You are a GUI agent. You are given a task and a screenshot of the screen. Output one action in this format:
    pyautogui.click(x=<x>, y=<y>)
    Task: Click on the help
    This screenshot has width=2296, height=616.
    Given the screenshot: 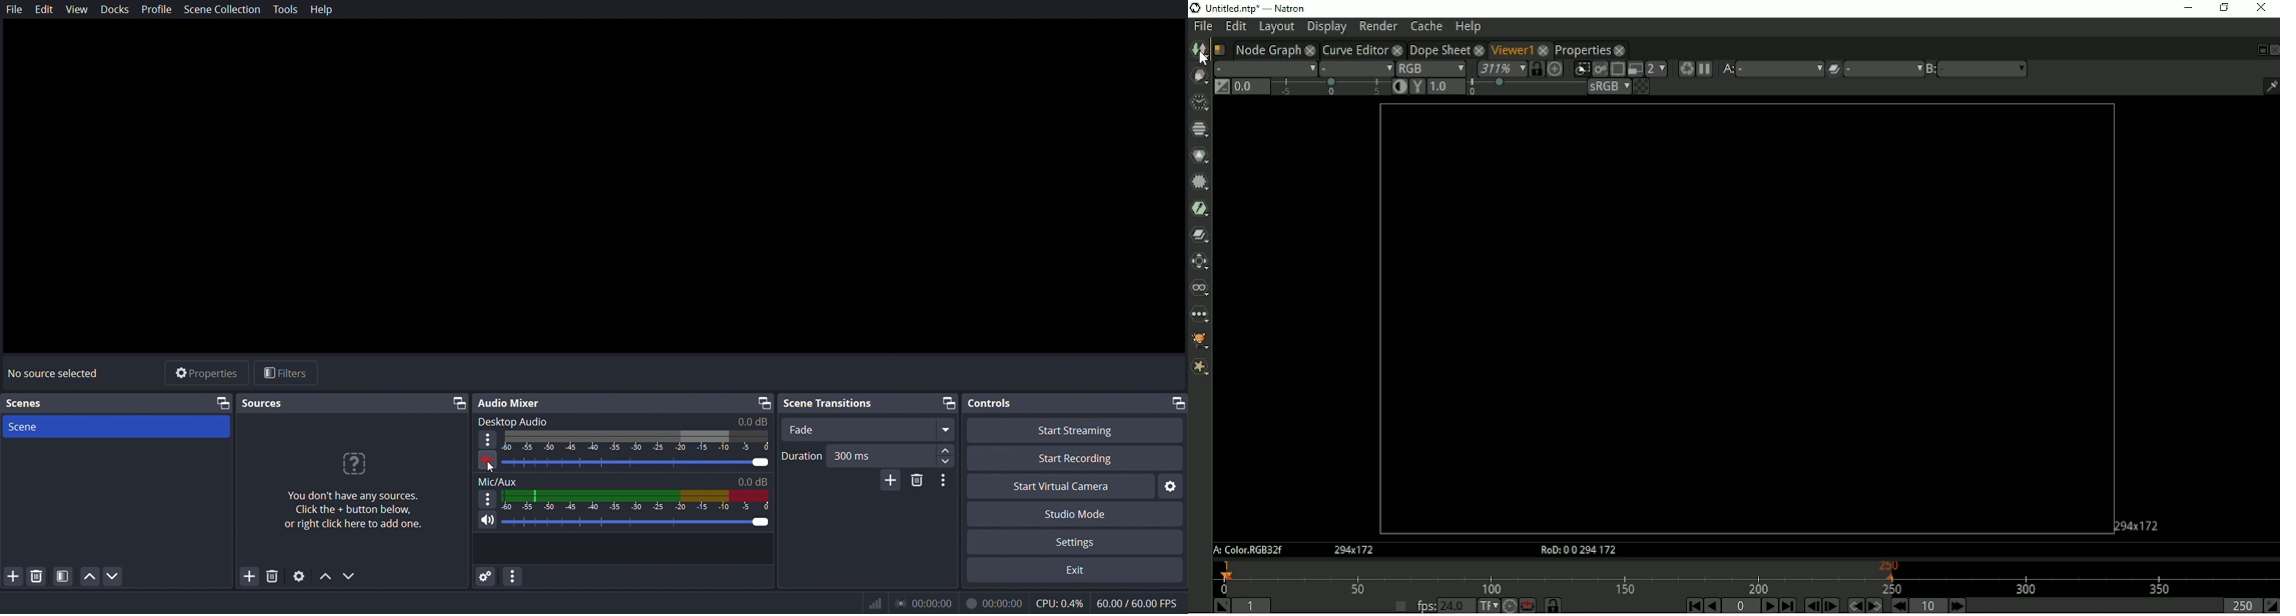 What is the action you would take?
    pyautogui.click(x=323, y=11)
    